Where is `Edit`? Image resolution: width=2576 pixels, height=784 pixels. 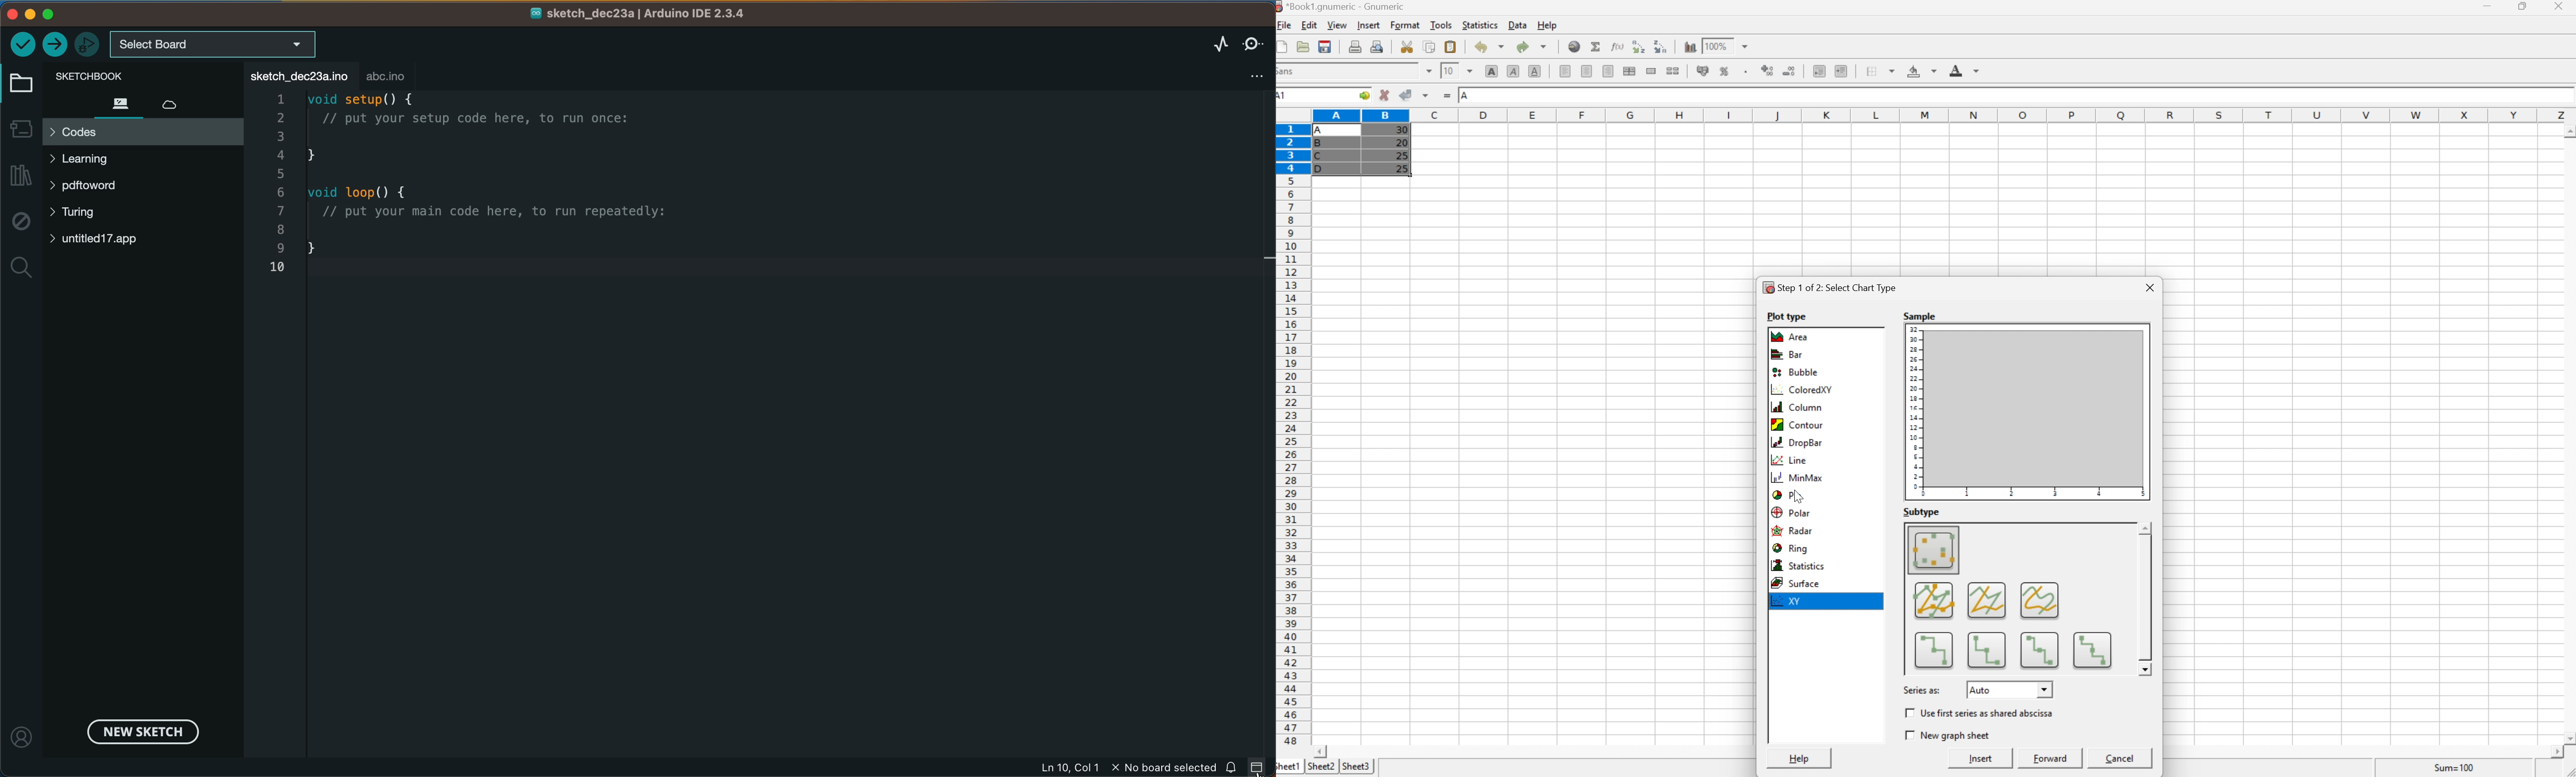
Edit is located at coordinates (1309, 25).